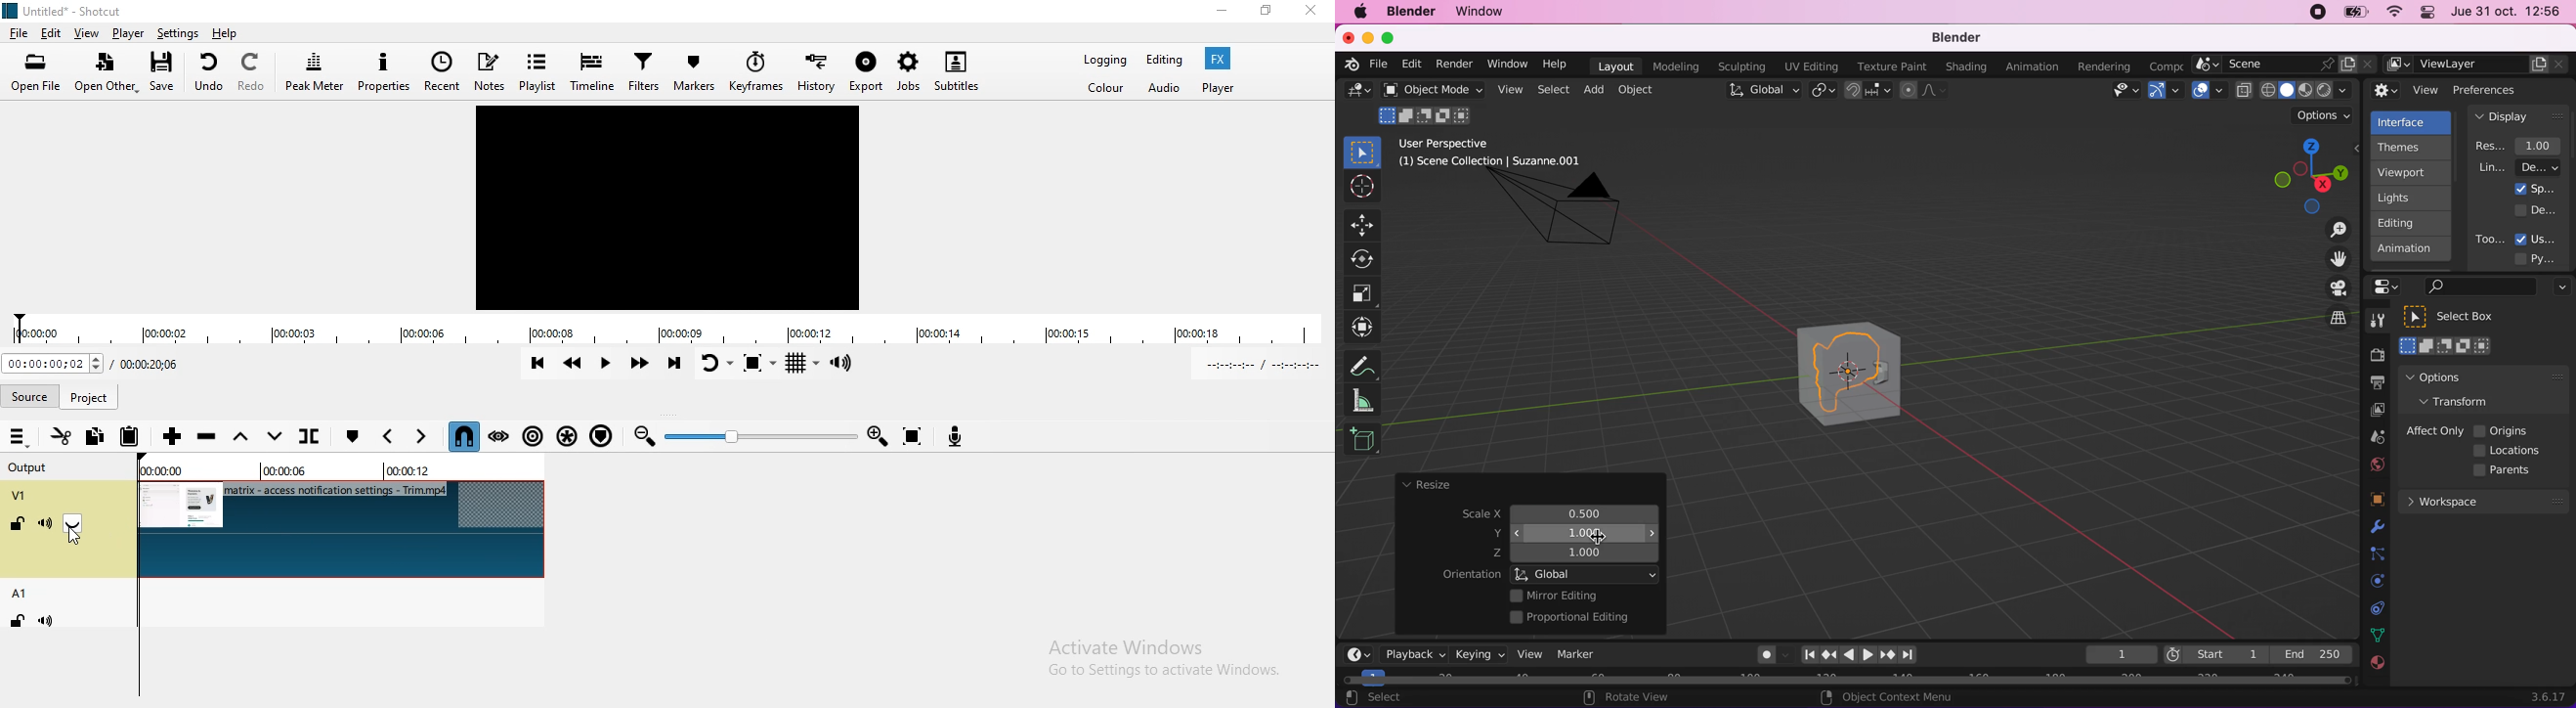 Image resolution: width=2576 pixels, height=728 pixels. Describe the element at coordinates (129, 33) in the screenshot. I see `Player` at that location.